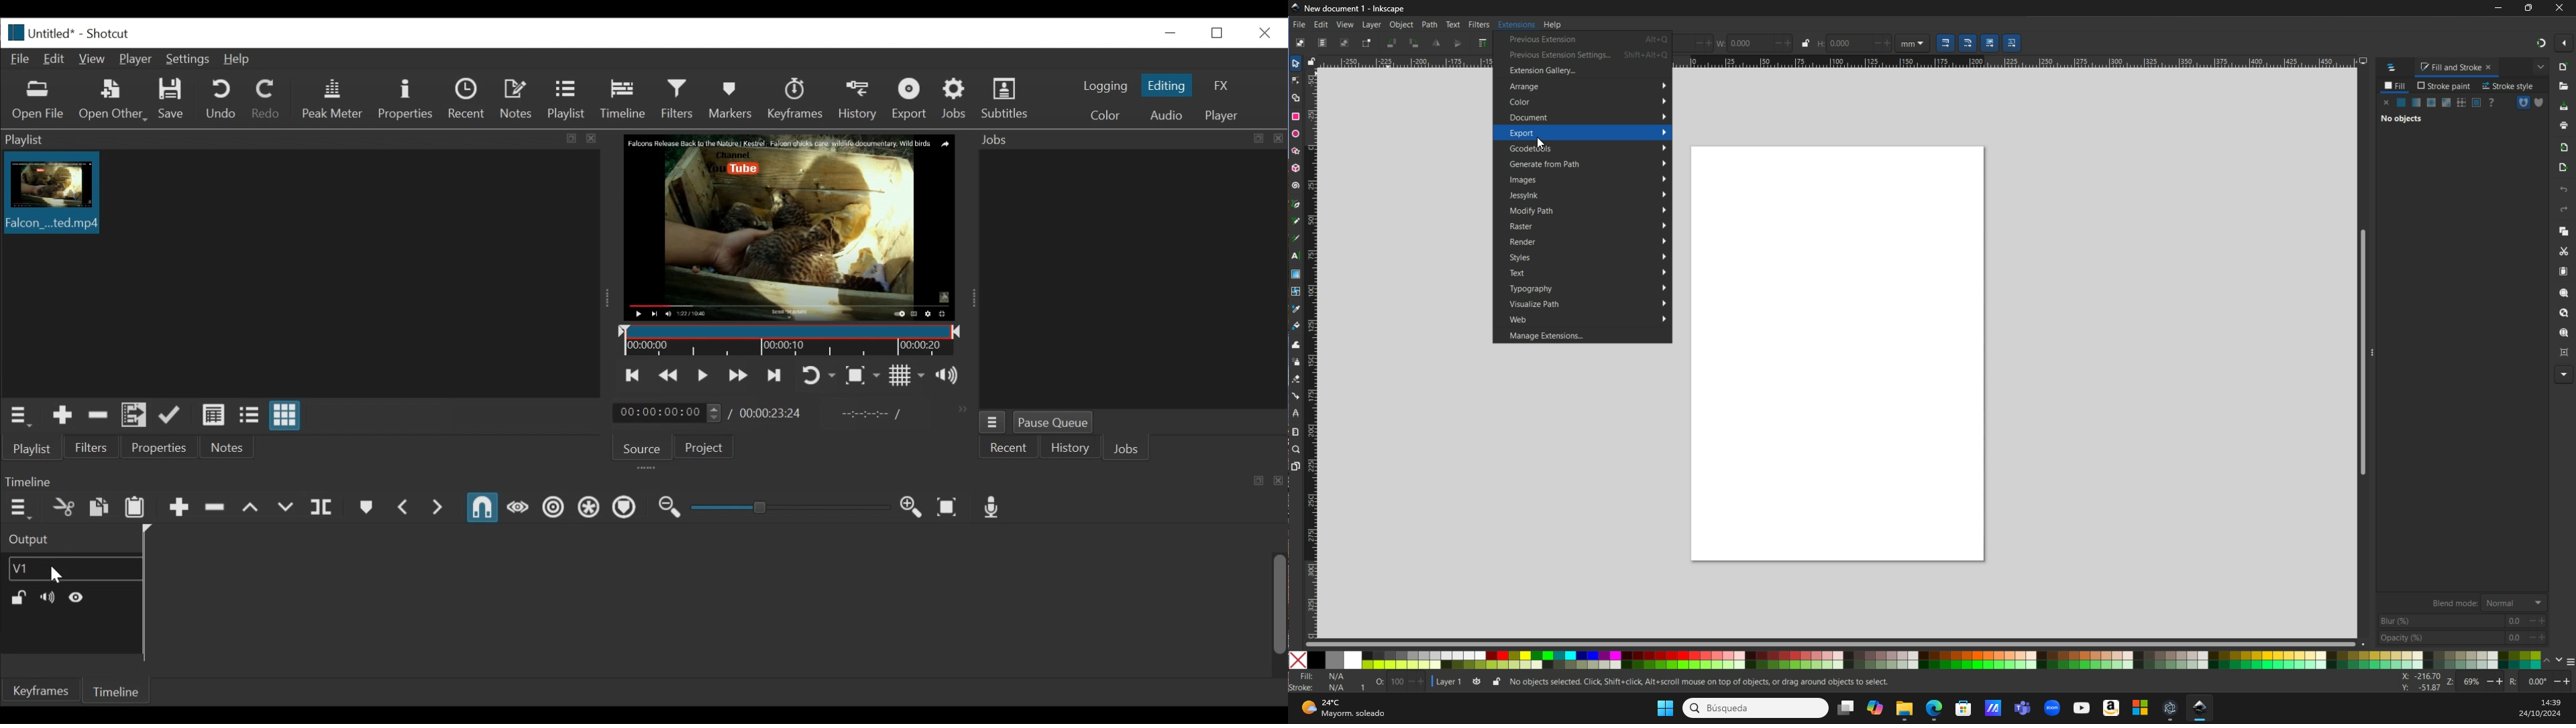 This screenshot has height=728, width=2576. I want to click on Filters, so click(1478, 25).